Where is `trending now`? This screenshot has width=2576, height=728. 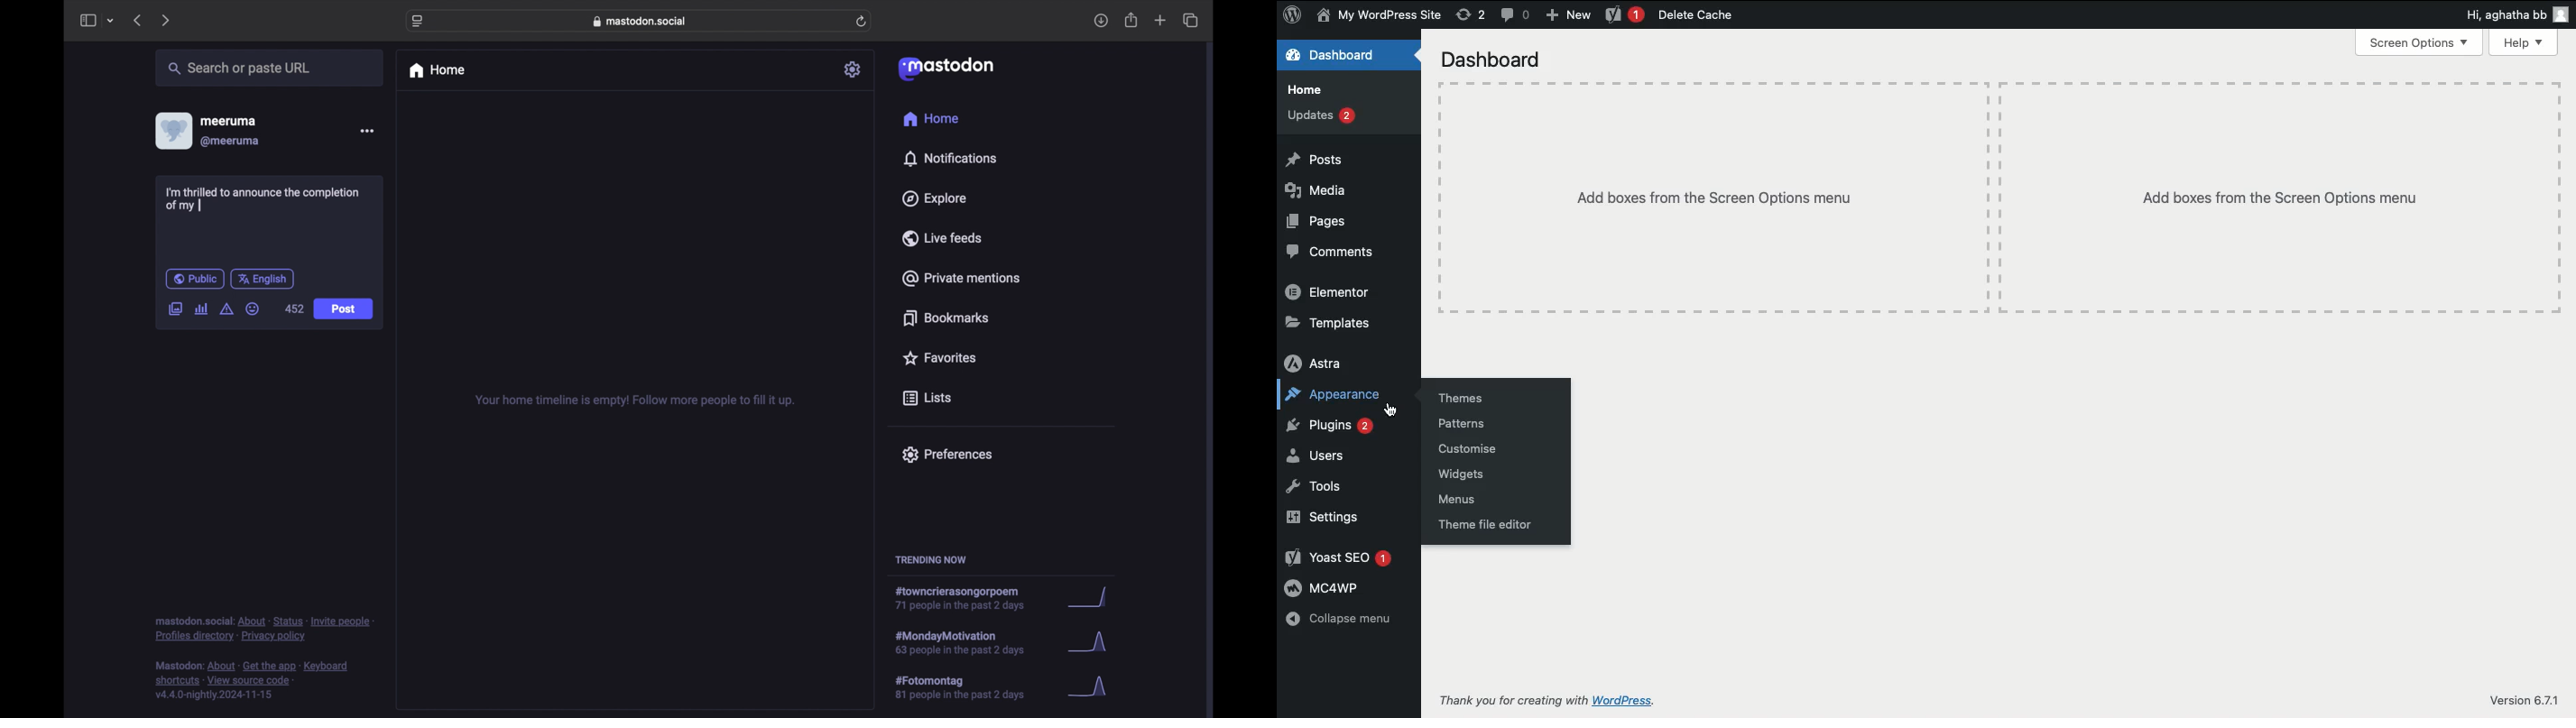
trending now is located at coordinates (930, 560).